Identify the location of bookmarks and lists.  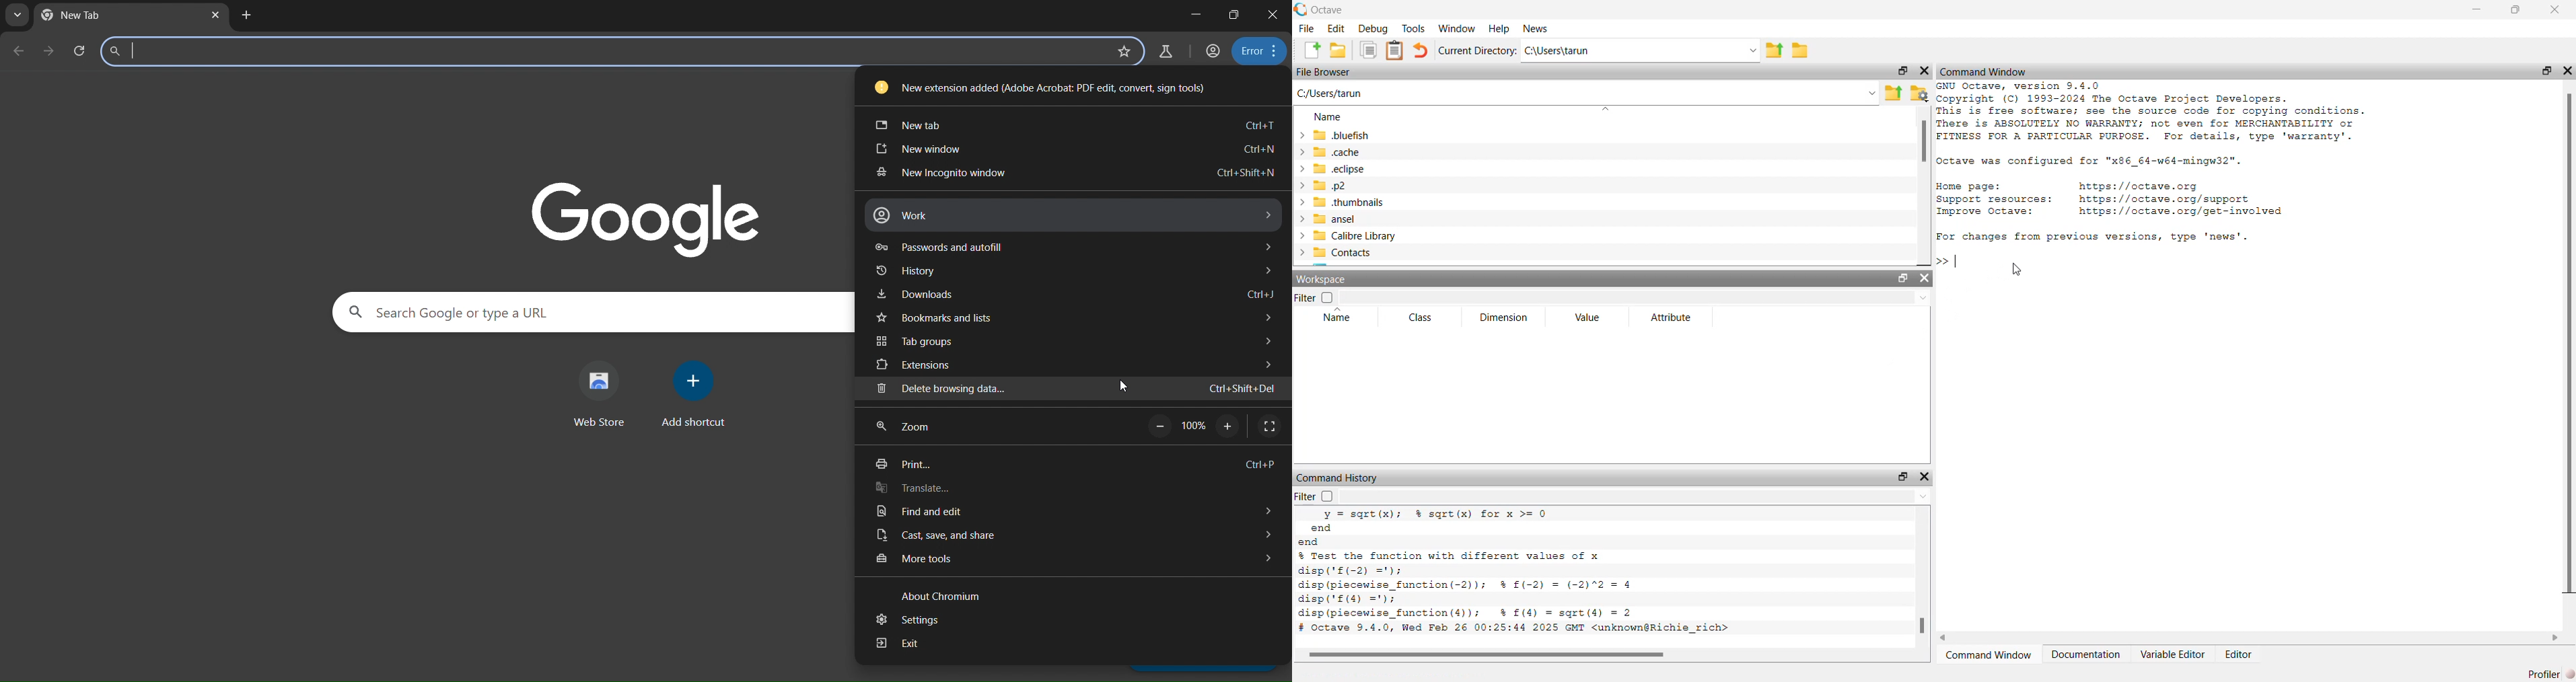
(1069, 319).